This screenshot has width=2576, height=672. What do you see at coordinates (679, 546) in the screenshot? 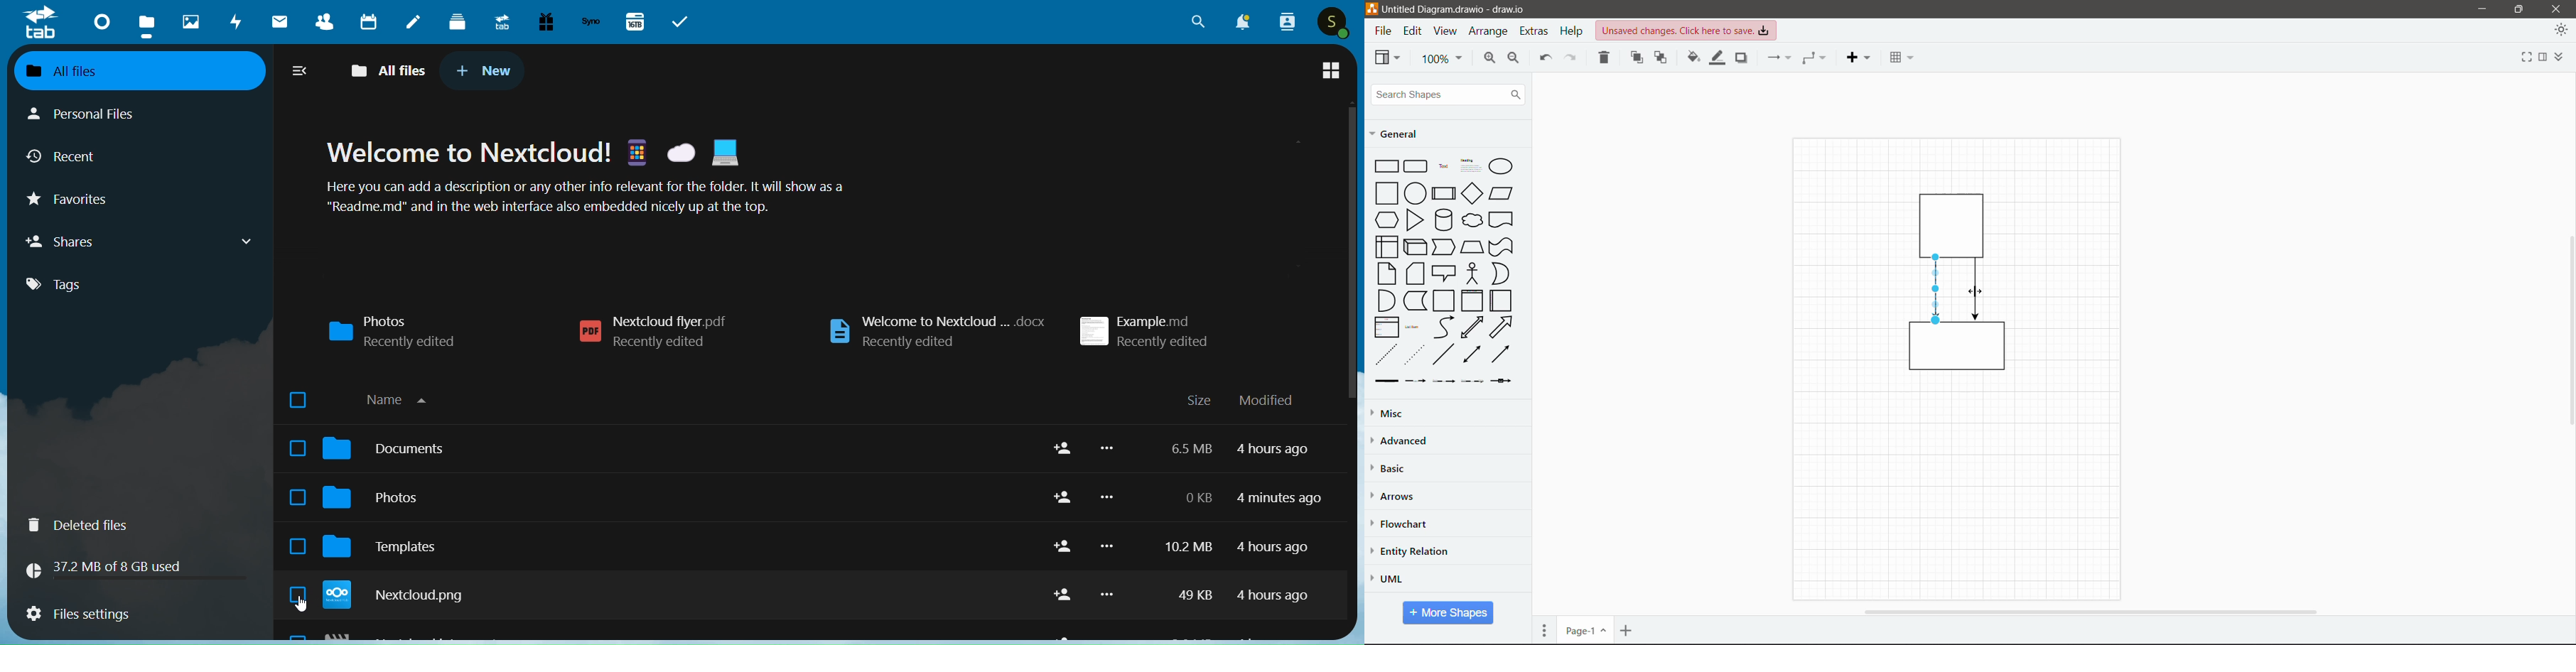
I see `Templates` at bounding box center [679, 546].